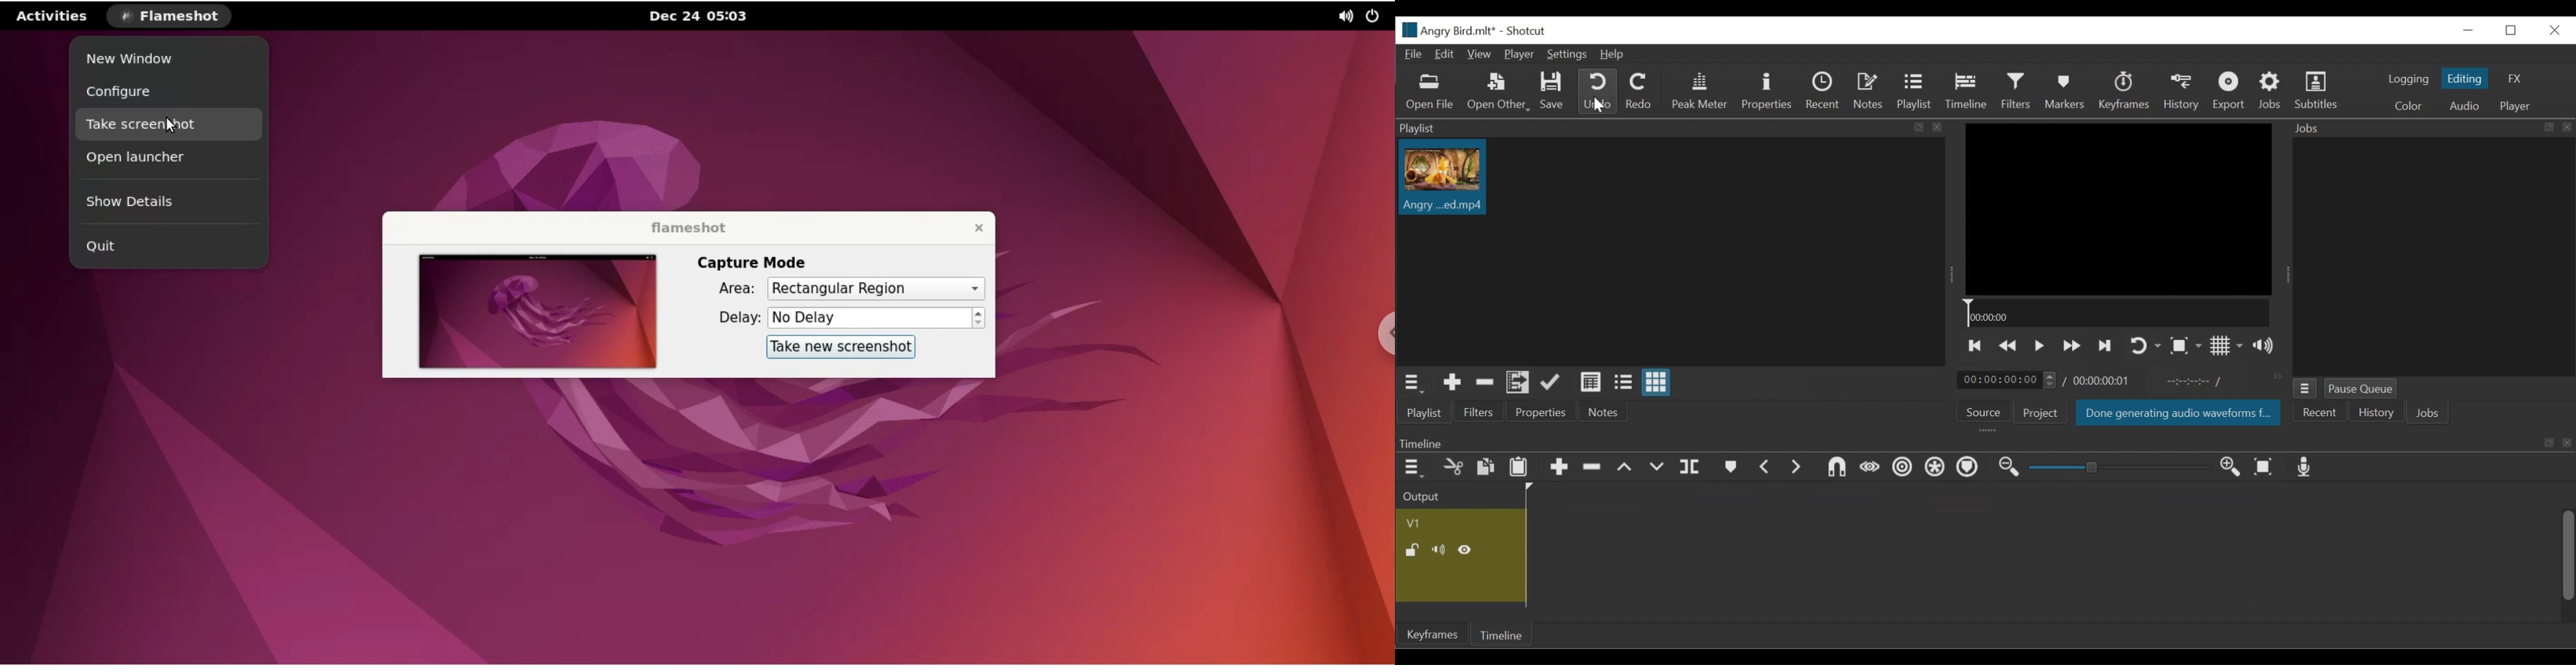 This screenshot has height=672, width=2576. Describe the element at coordinates (1600, 91) in the screenshot. I see `Undo` at that location.